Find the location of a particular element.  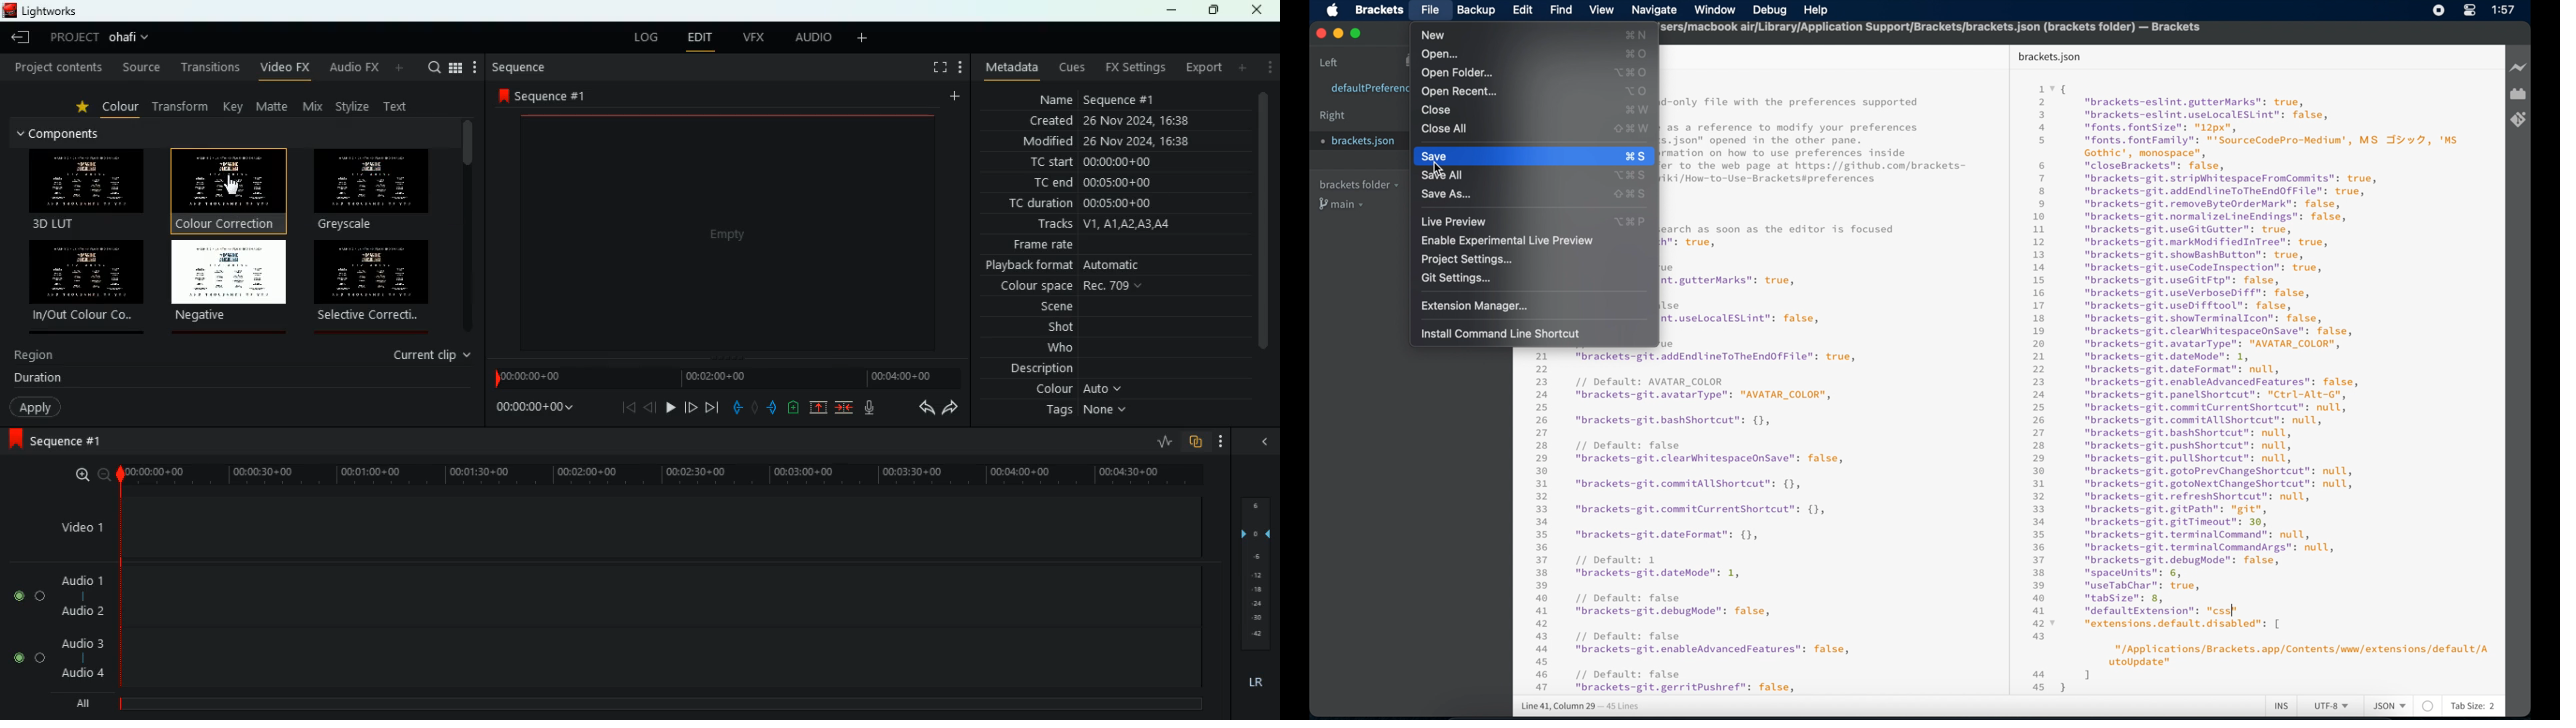

main is located at coordinates (1343, 204).